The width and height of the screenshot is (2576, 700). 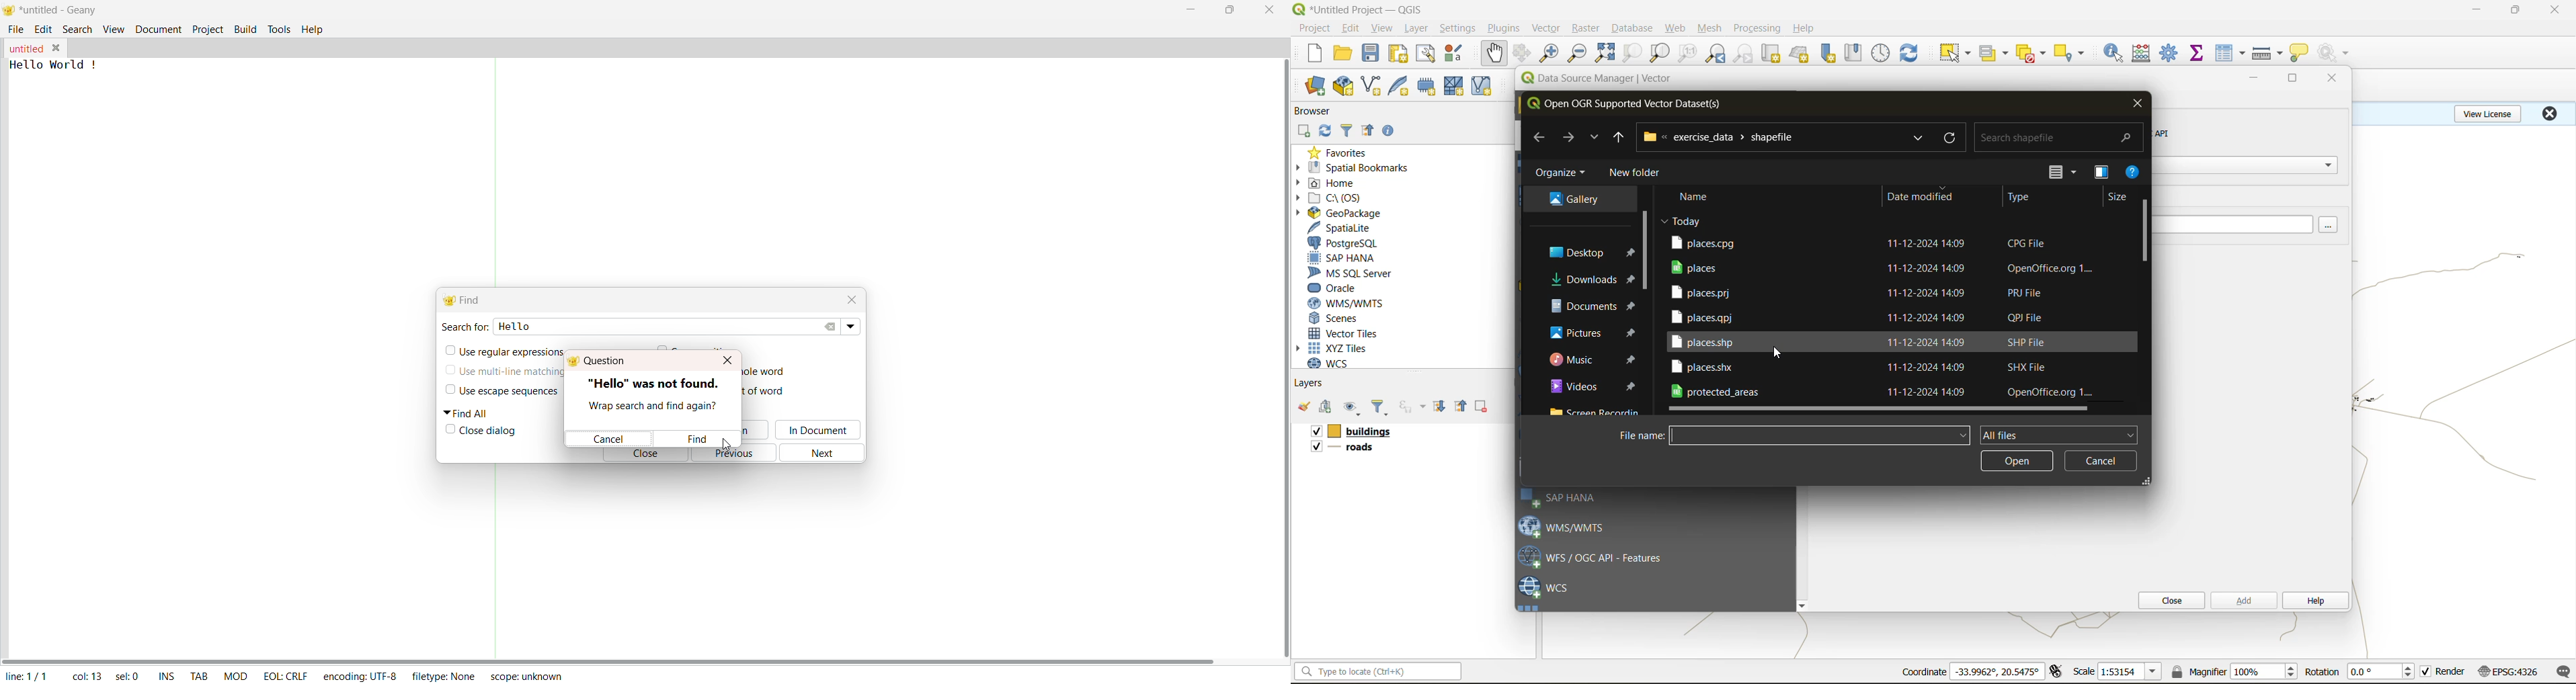 What do you see at coordinates (1640, 435) in the screenshot?
I see `filename` at bounding box center [1640, 435].